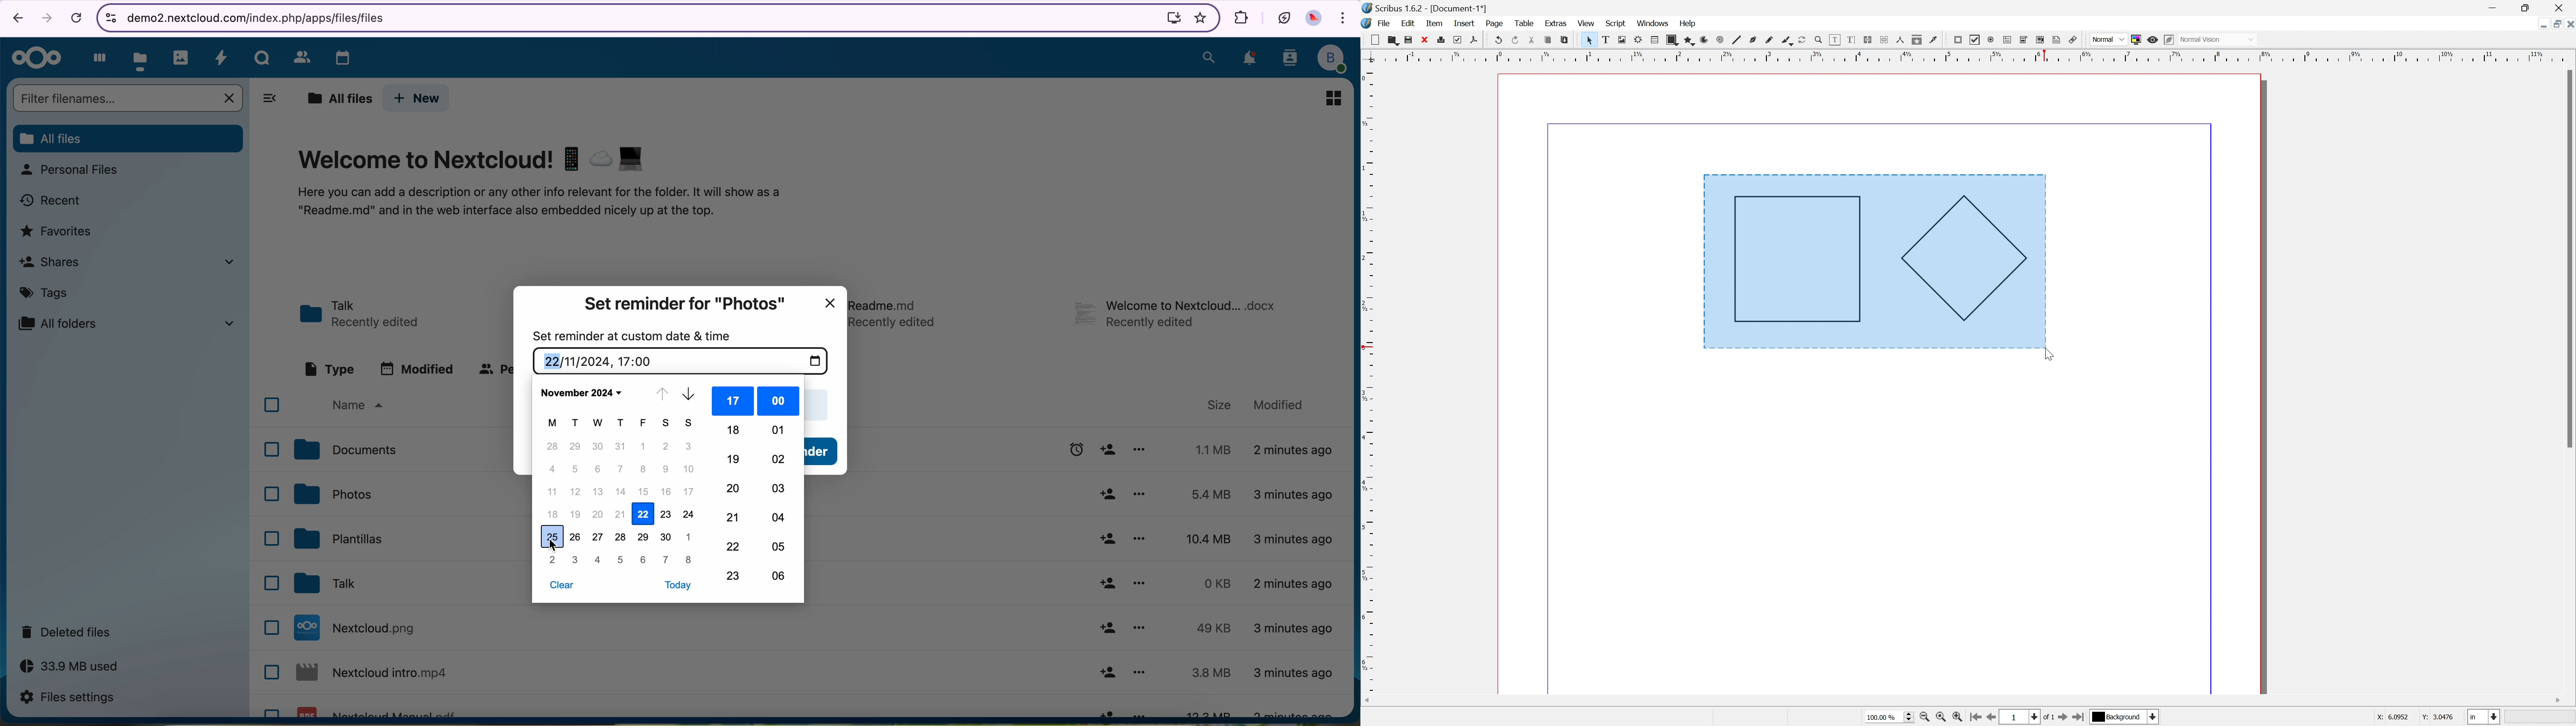  Describe the element at coordinates (1291, 711) in the screenshot. I see `3 minutes ago` at that location.